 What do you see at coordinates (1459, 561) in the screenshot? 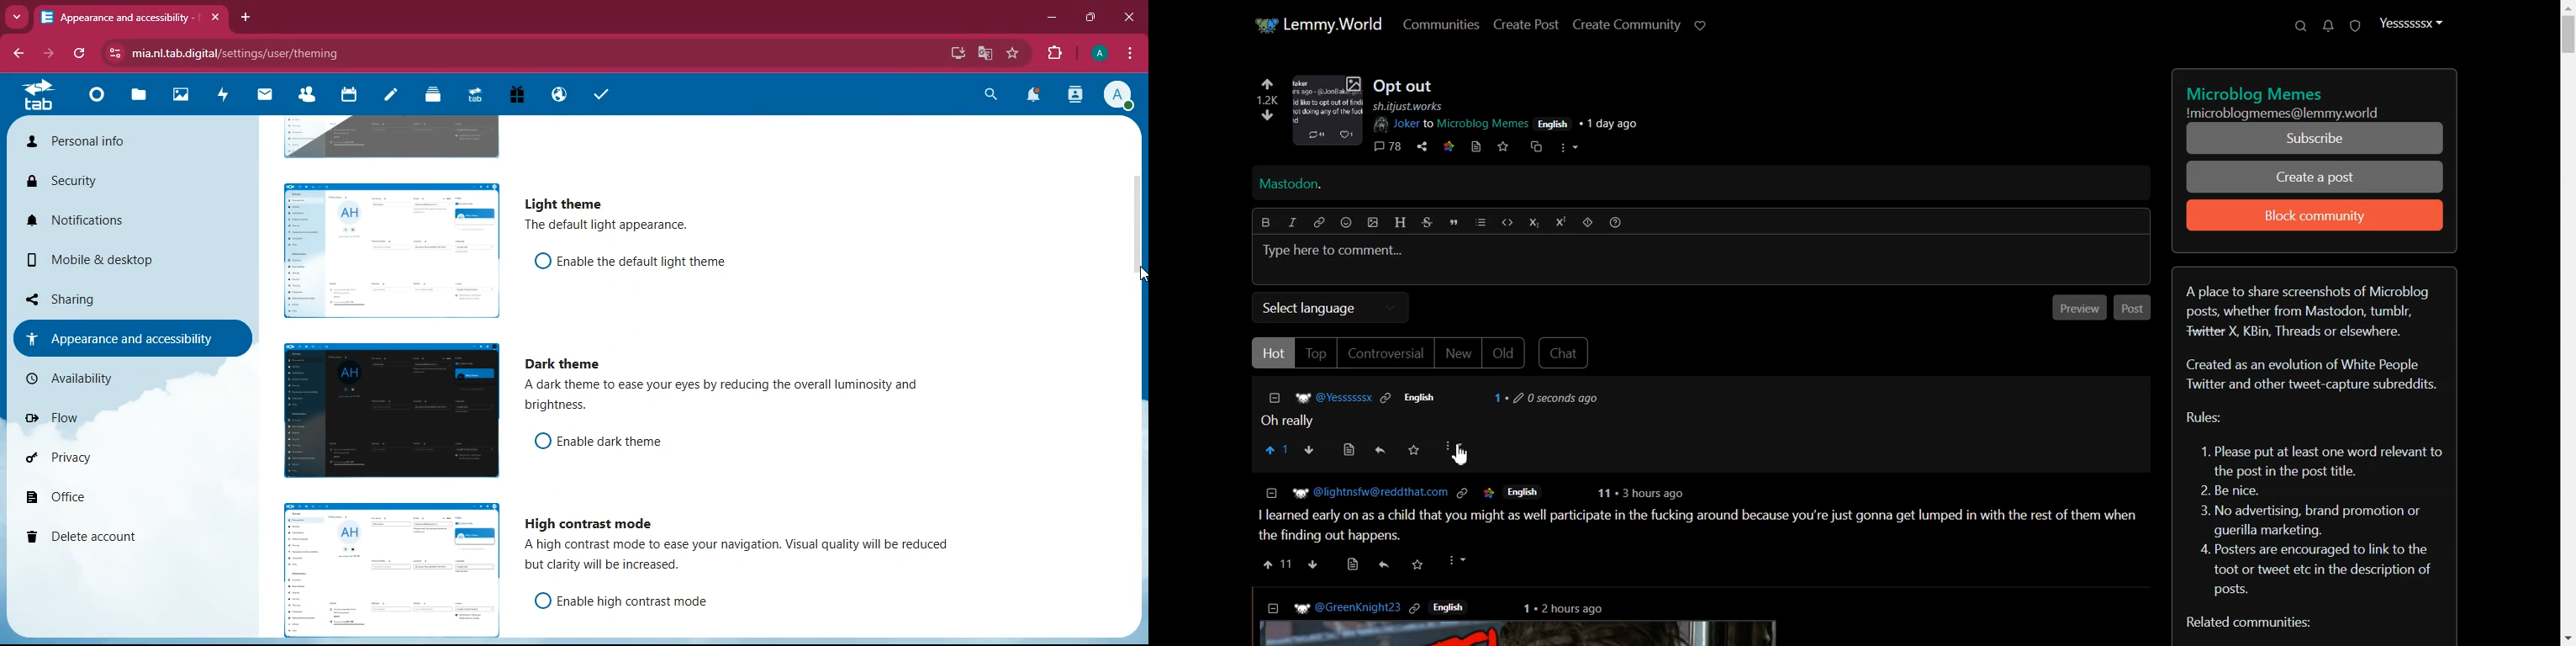
I see `more` at bounding box center [1459, 561].